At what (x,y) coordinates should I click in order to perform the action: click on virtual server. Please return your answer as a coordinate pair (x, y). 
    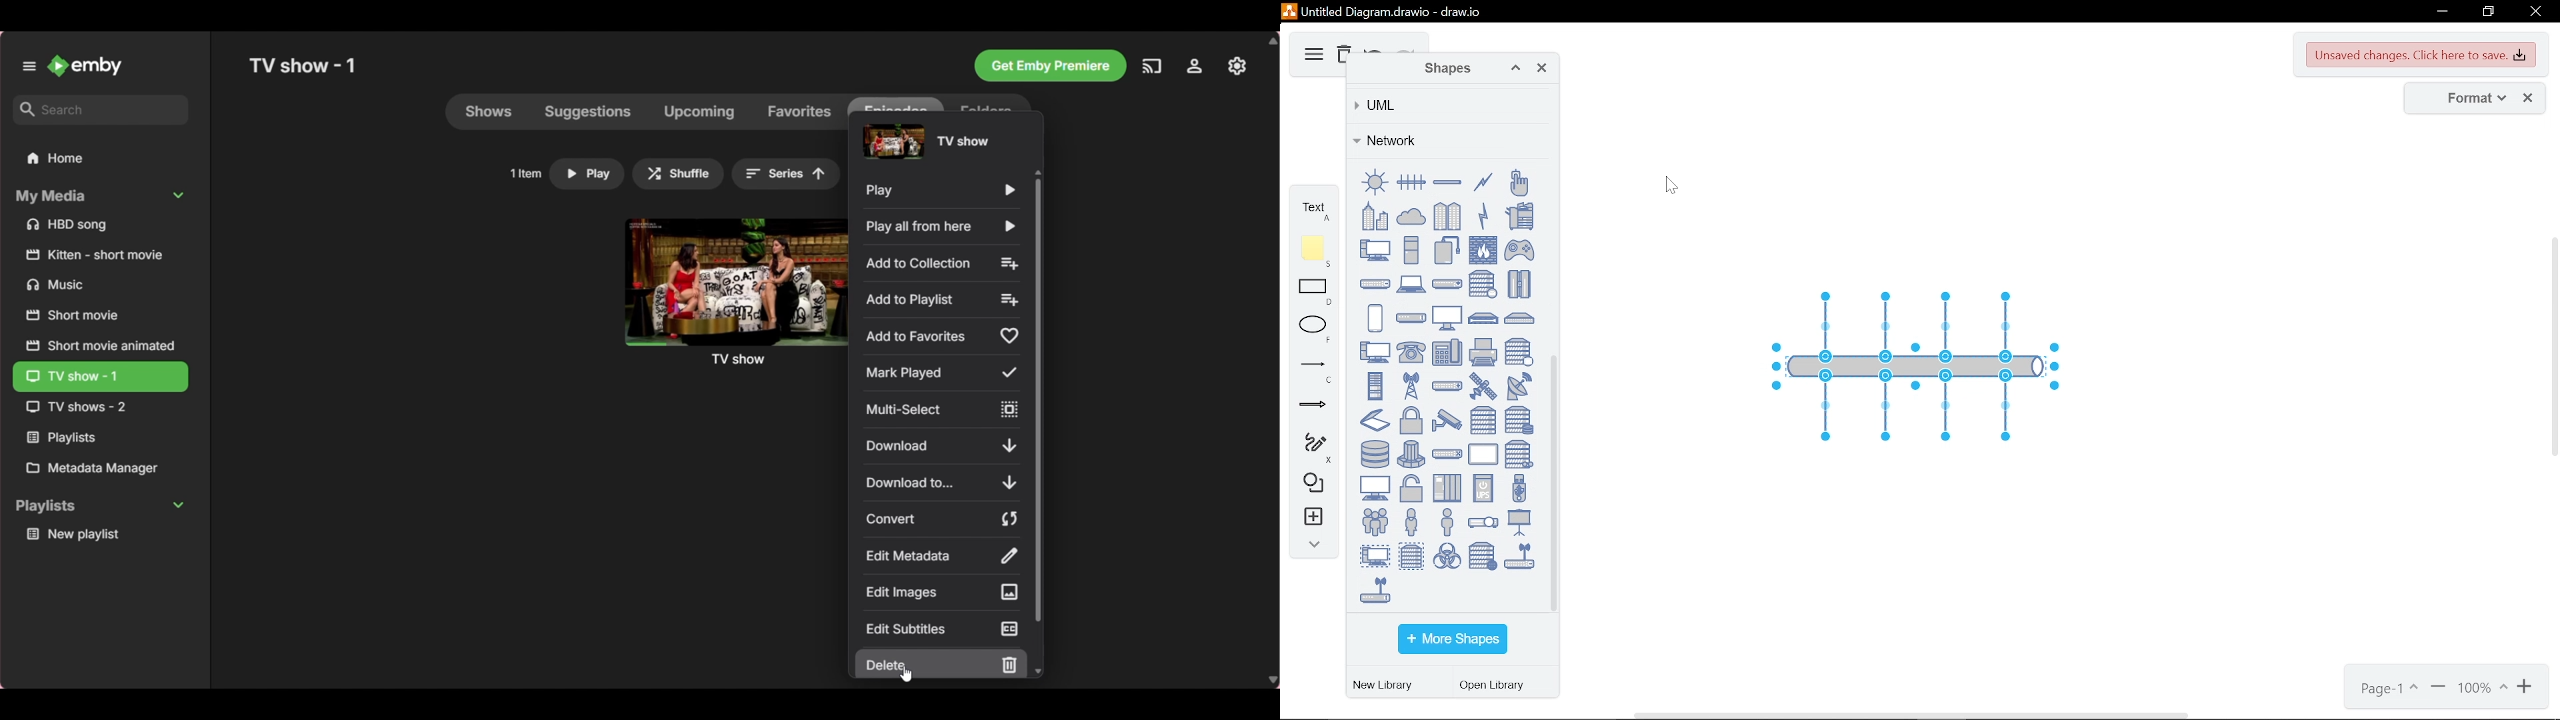
    Looking at the image, I should click on (1411, 555).